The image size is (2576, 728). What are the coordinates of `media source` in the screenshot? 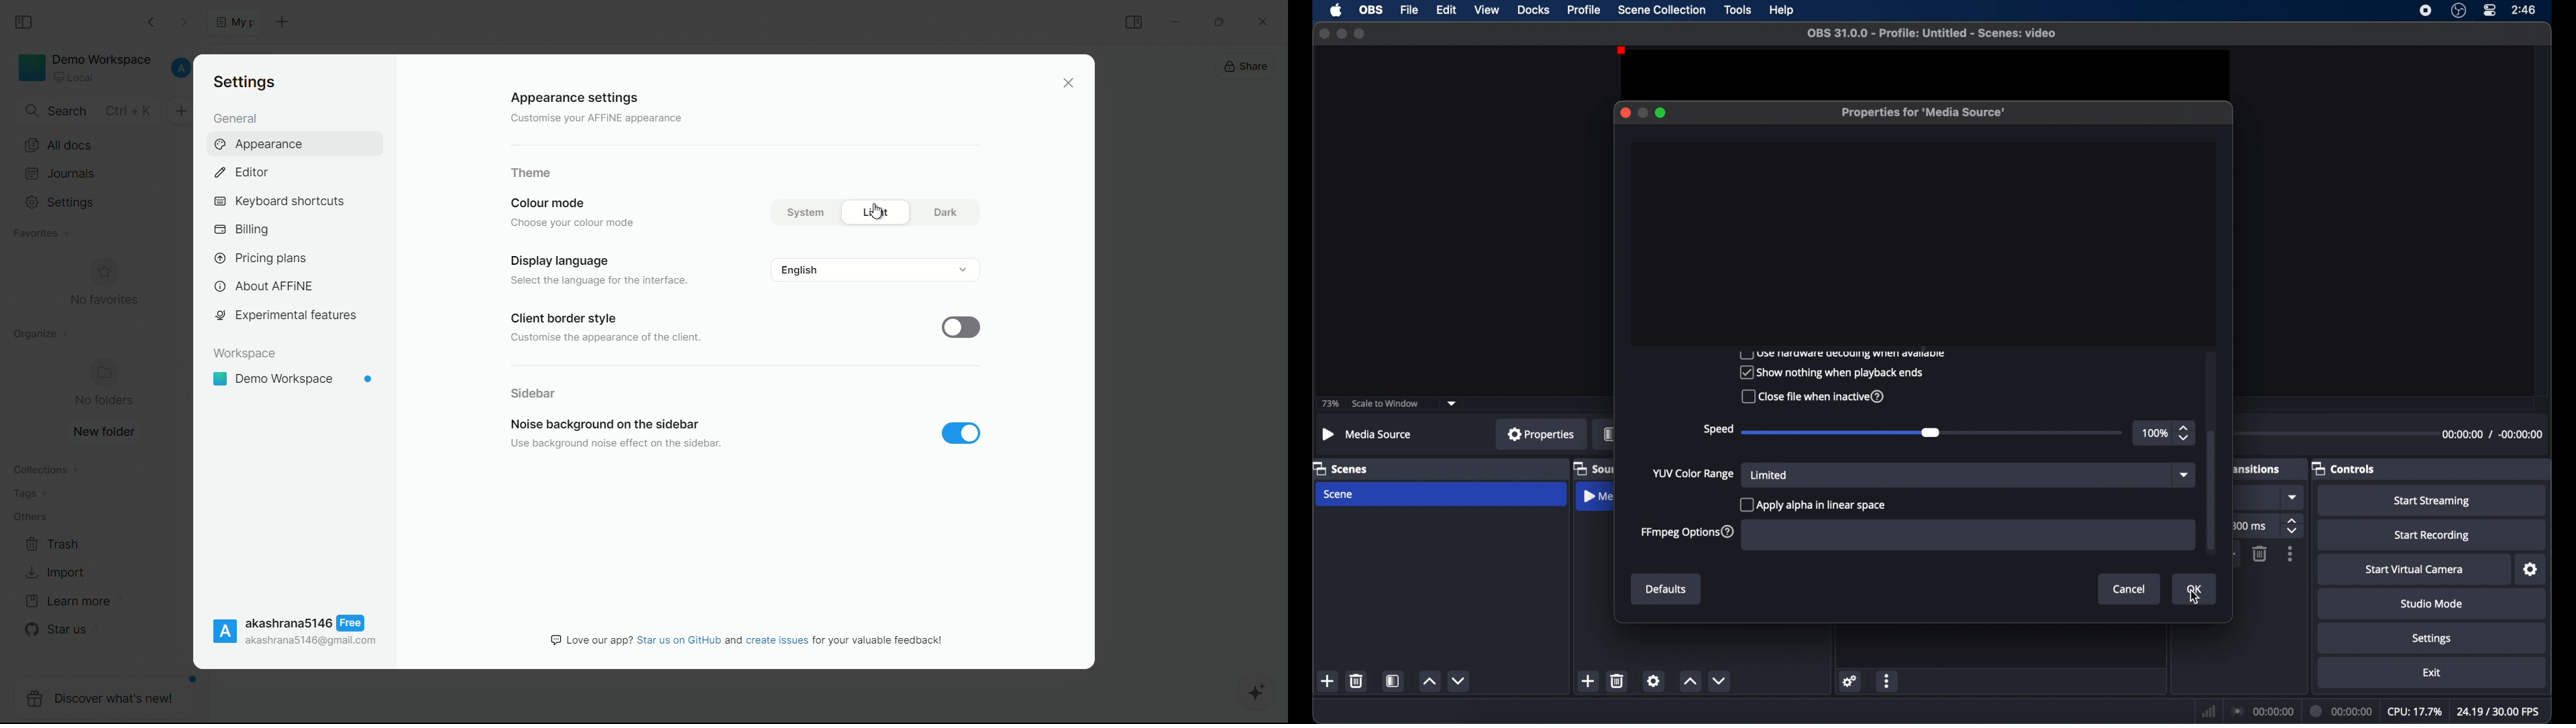 It's located at (1597, 498).